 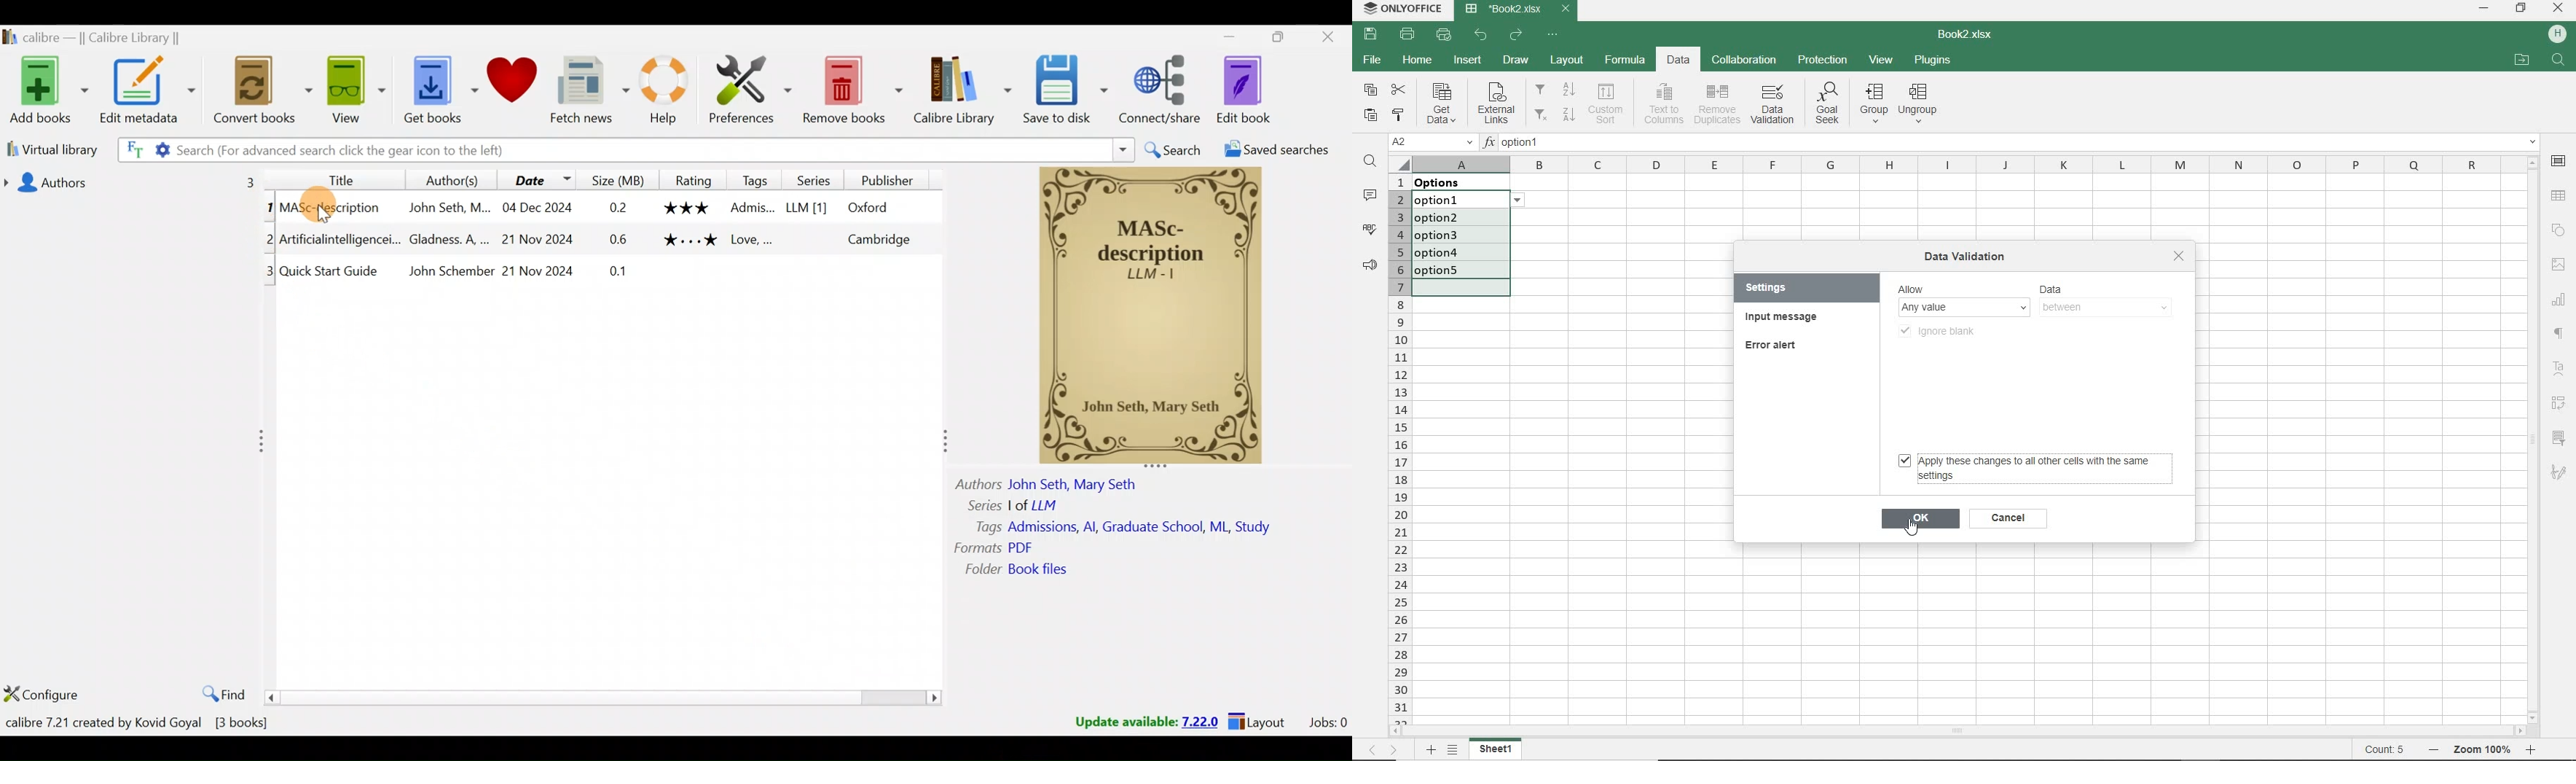 What do you see at coordinates (1444, 35) in the screenshot?
I see `QUICK PRINT` at bounding box center [1444, 35].